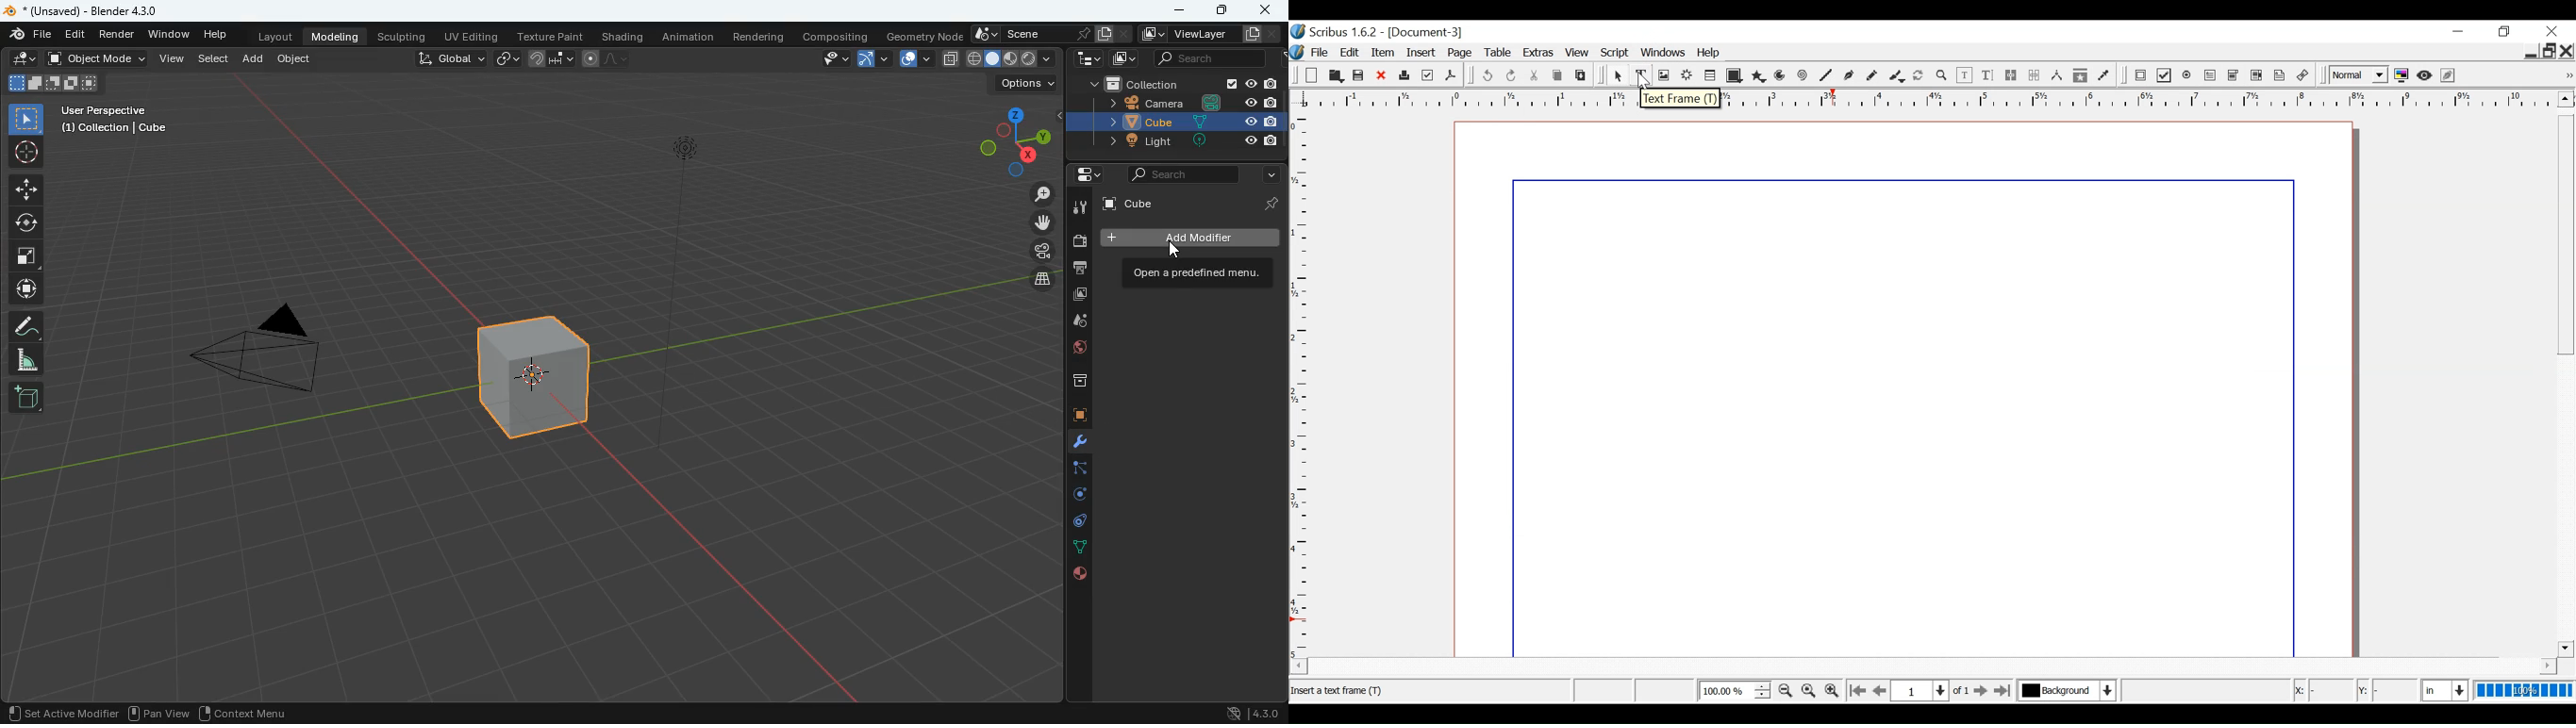 The height and width of the screenshot is (728, 2576). What do you see at coordinates (2522, 690) in the screenshot?
I see `100%` at bounding box center [2522, 690].